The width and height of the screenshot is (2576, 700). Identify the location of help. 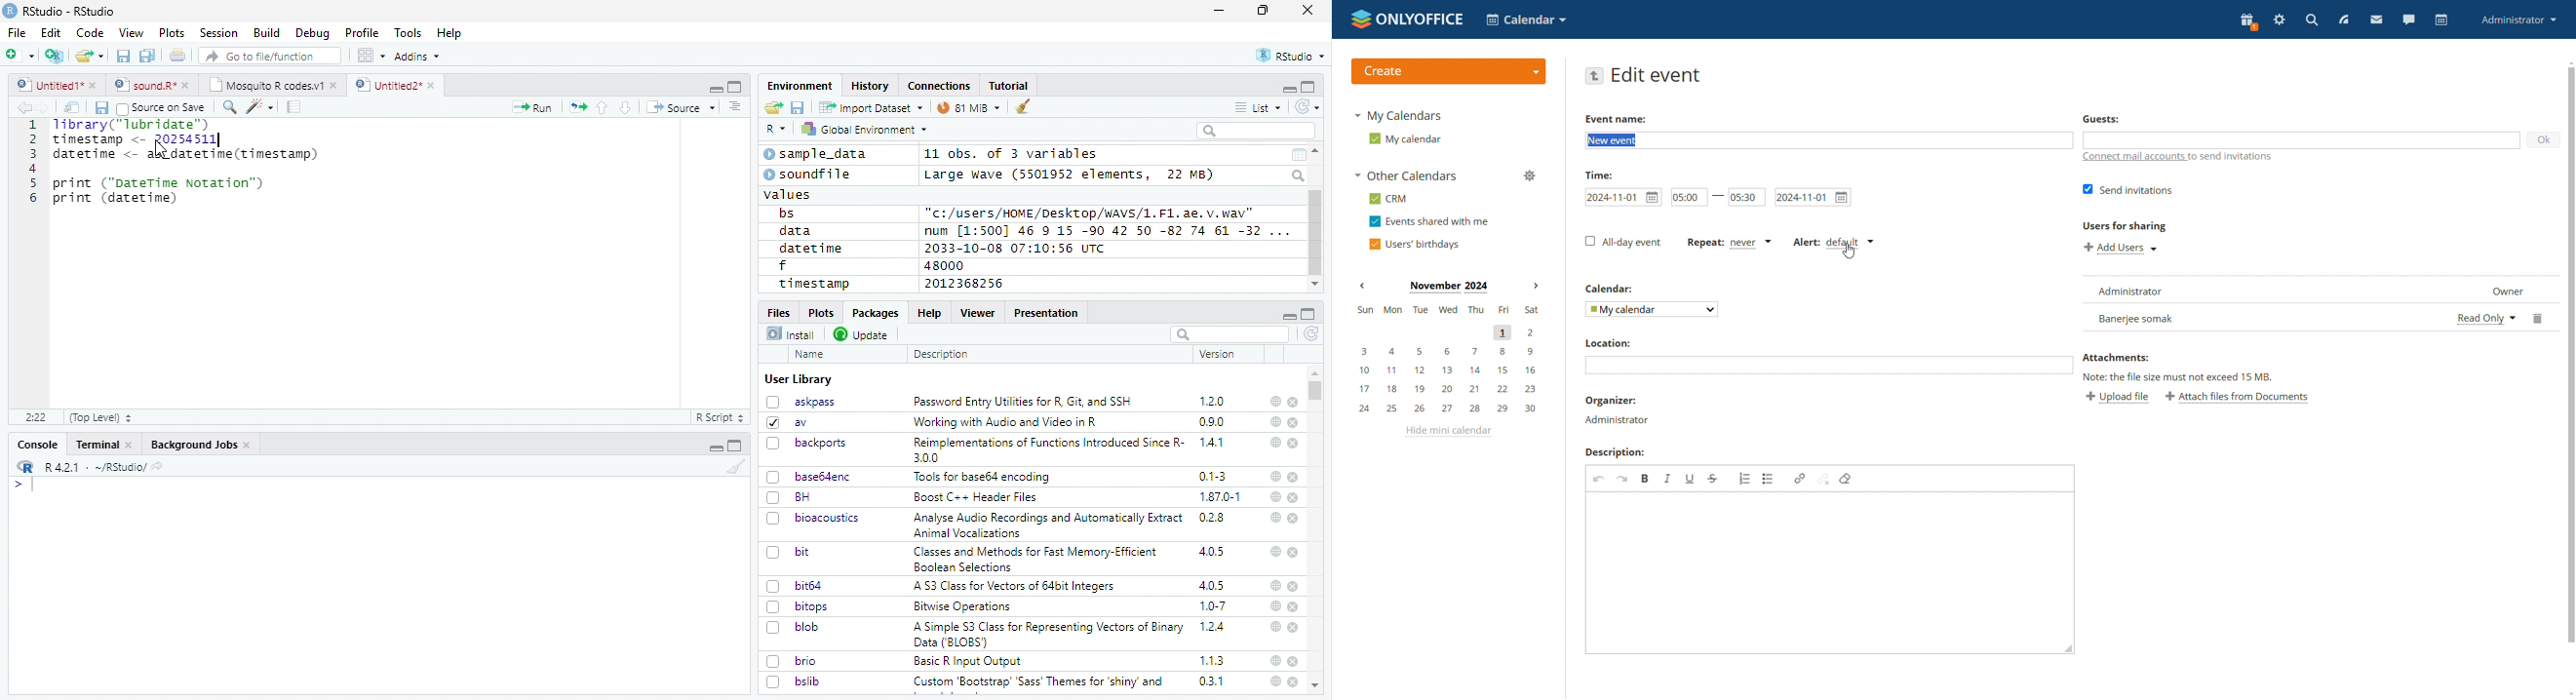
(1275, 477).